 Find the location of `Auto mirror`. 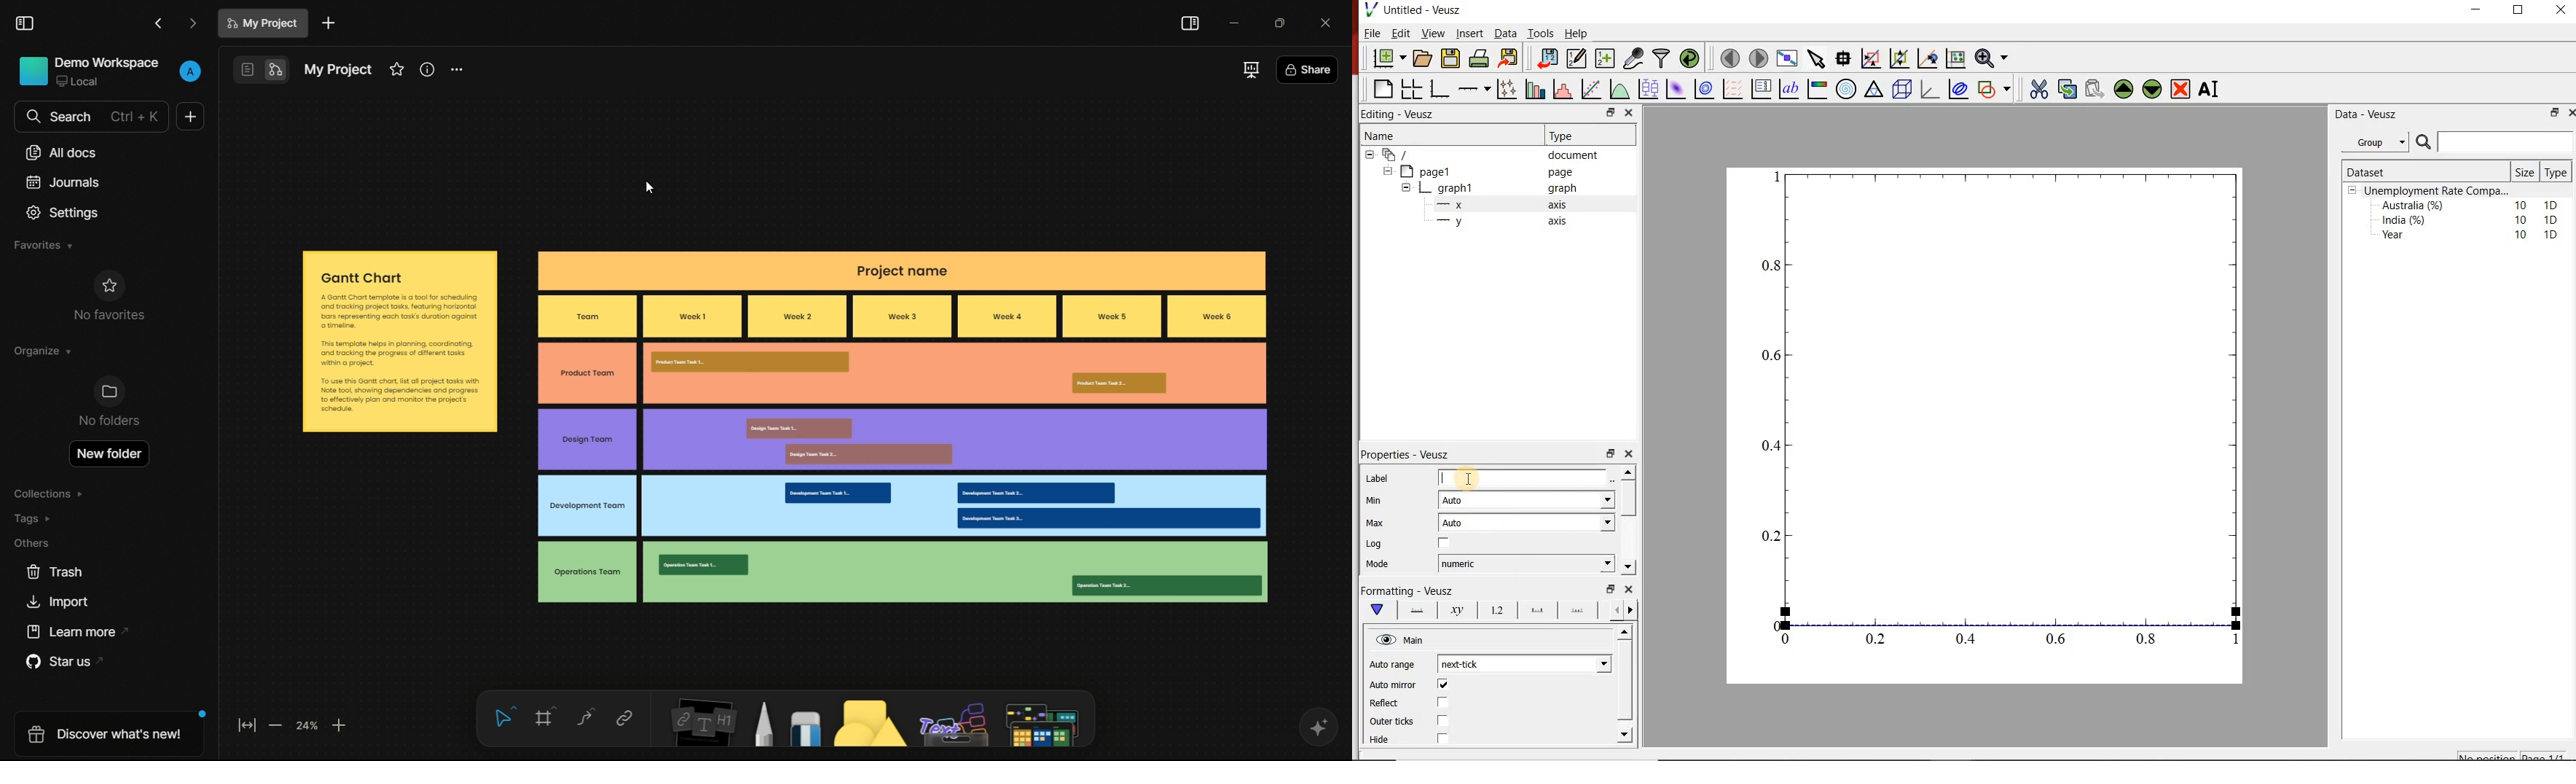

Auto mirror is located at coordinates (1394, 685).